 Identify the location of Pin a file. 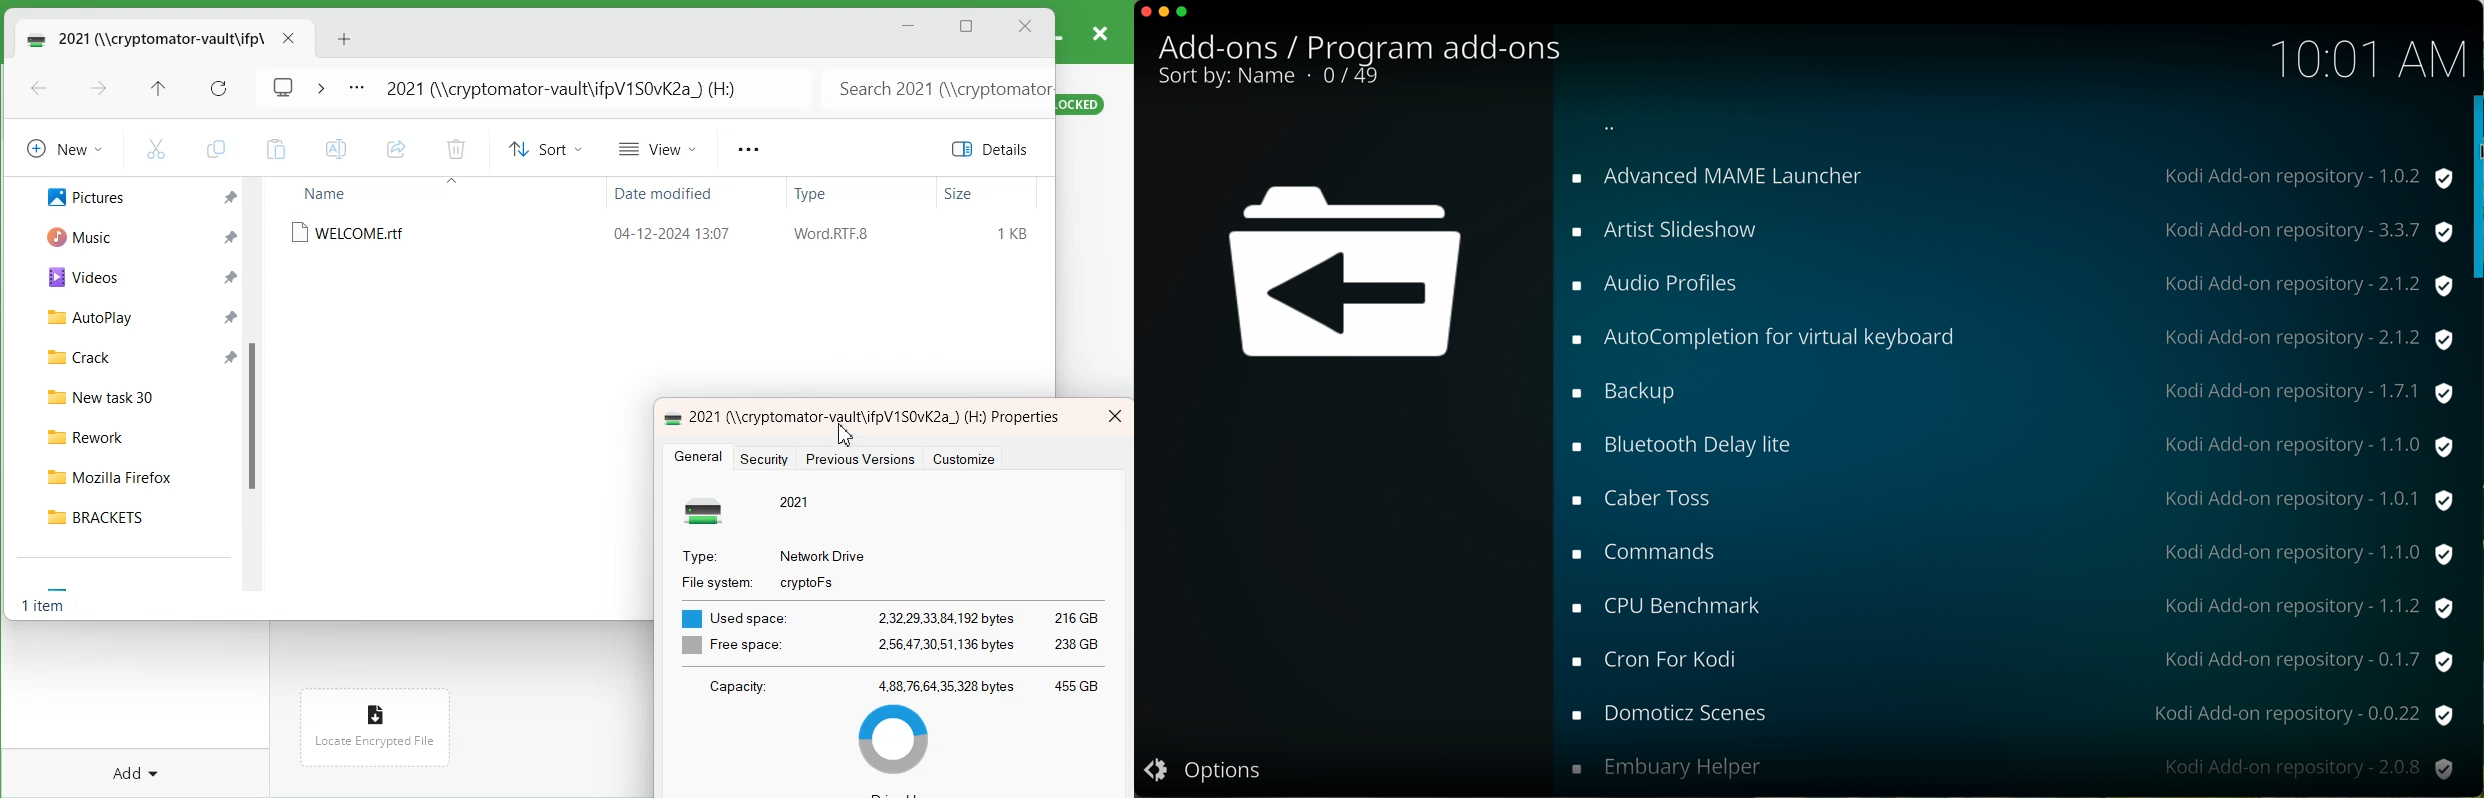
(231, 198).